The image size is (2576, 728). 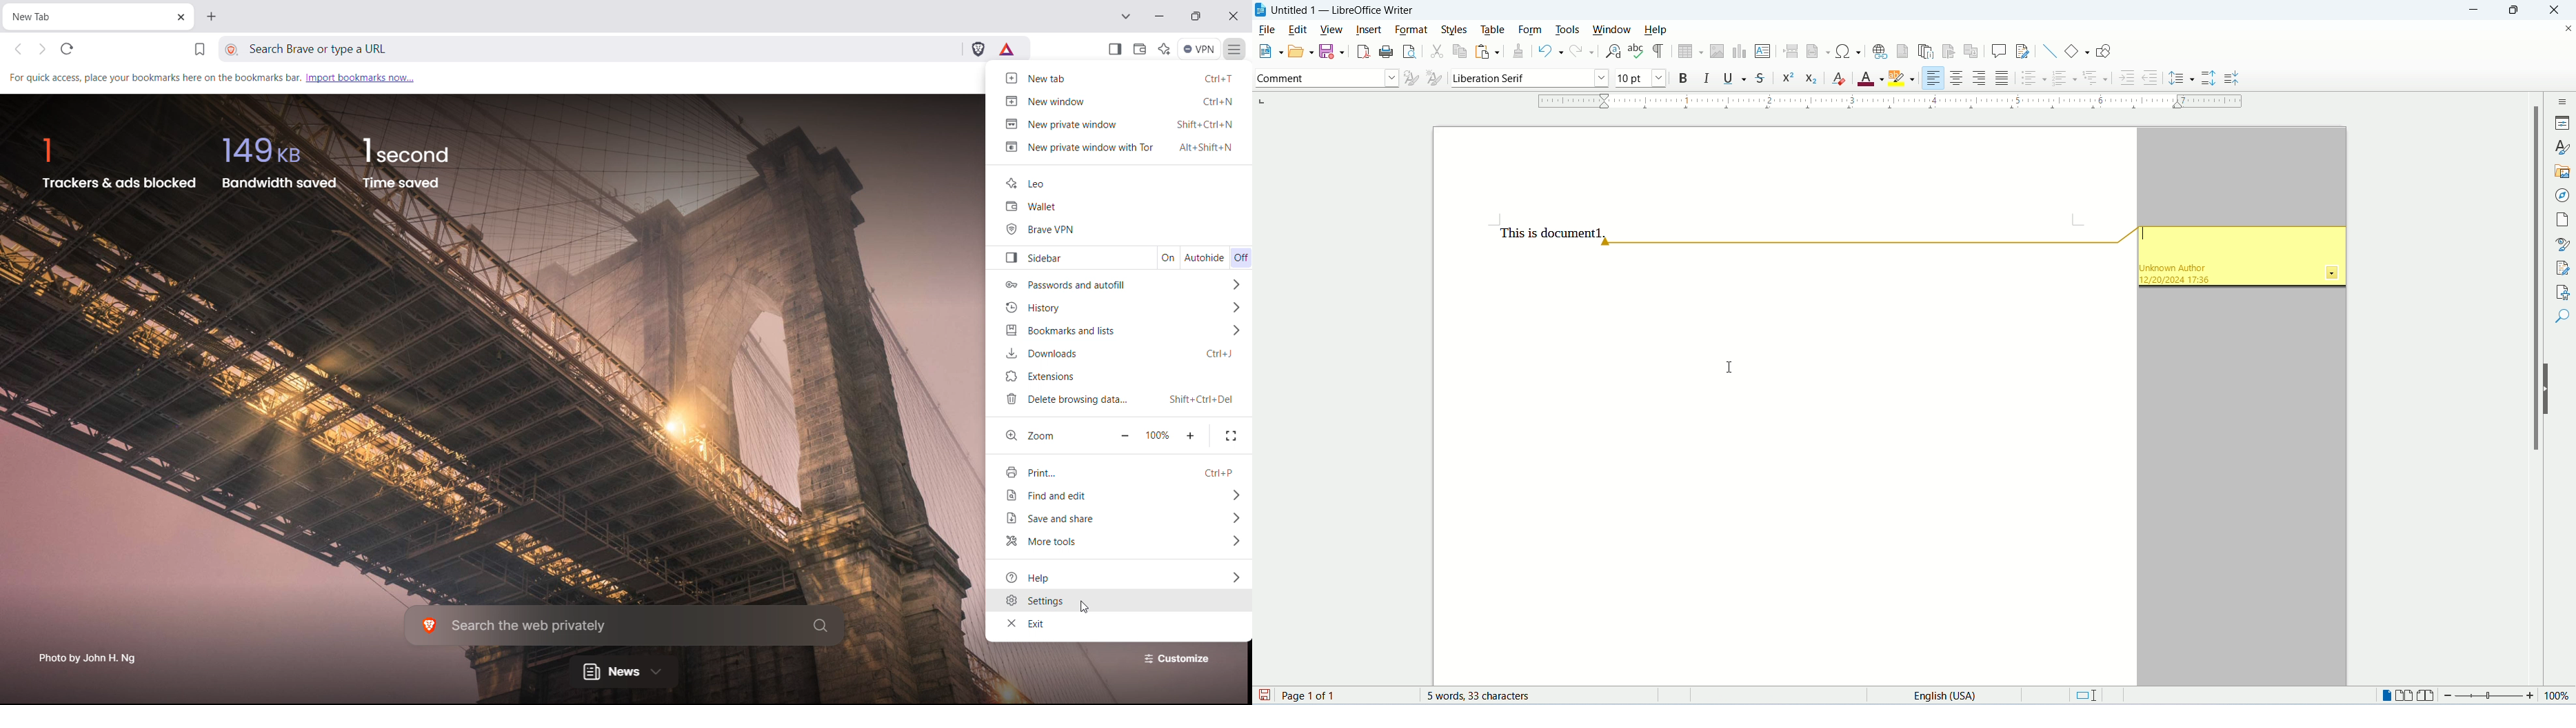 I want to click on table, so click(x=1496, y=30).